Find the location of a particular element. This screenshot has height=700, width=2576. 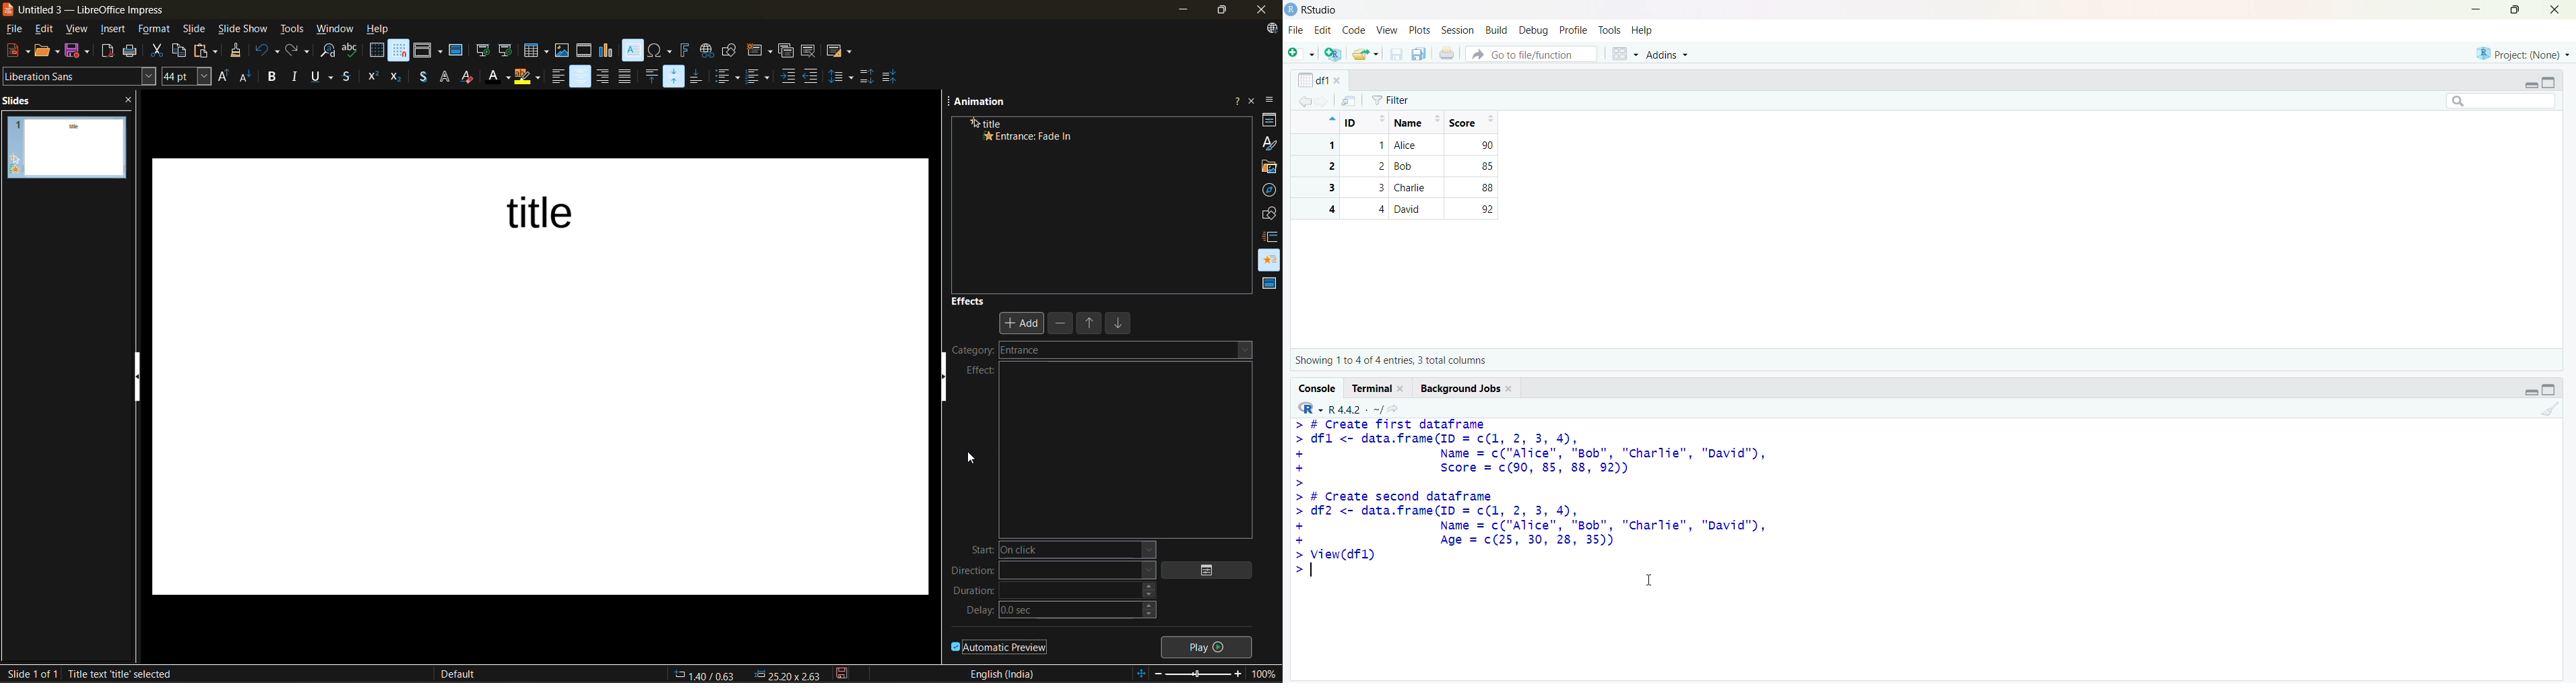

font color is located at coordinates (499, 78).